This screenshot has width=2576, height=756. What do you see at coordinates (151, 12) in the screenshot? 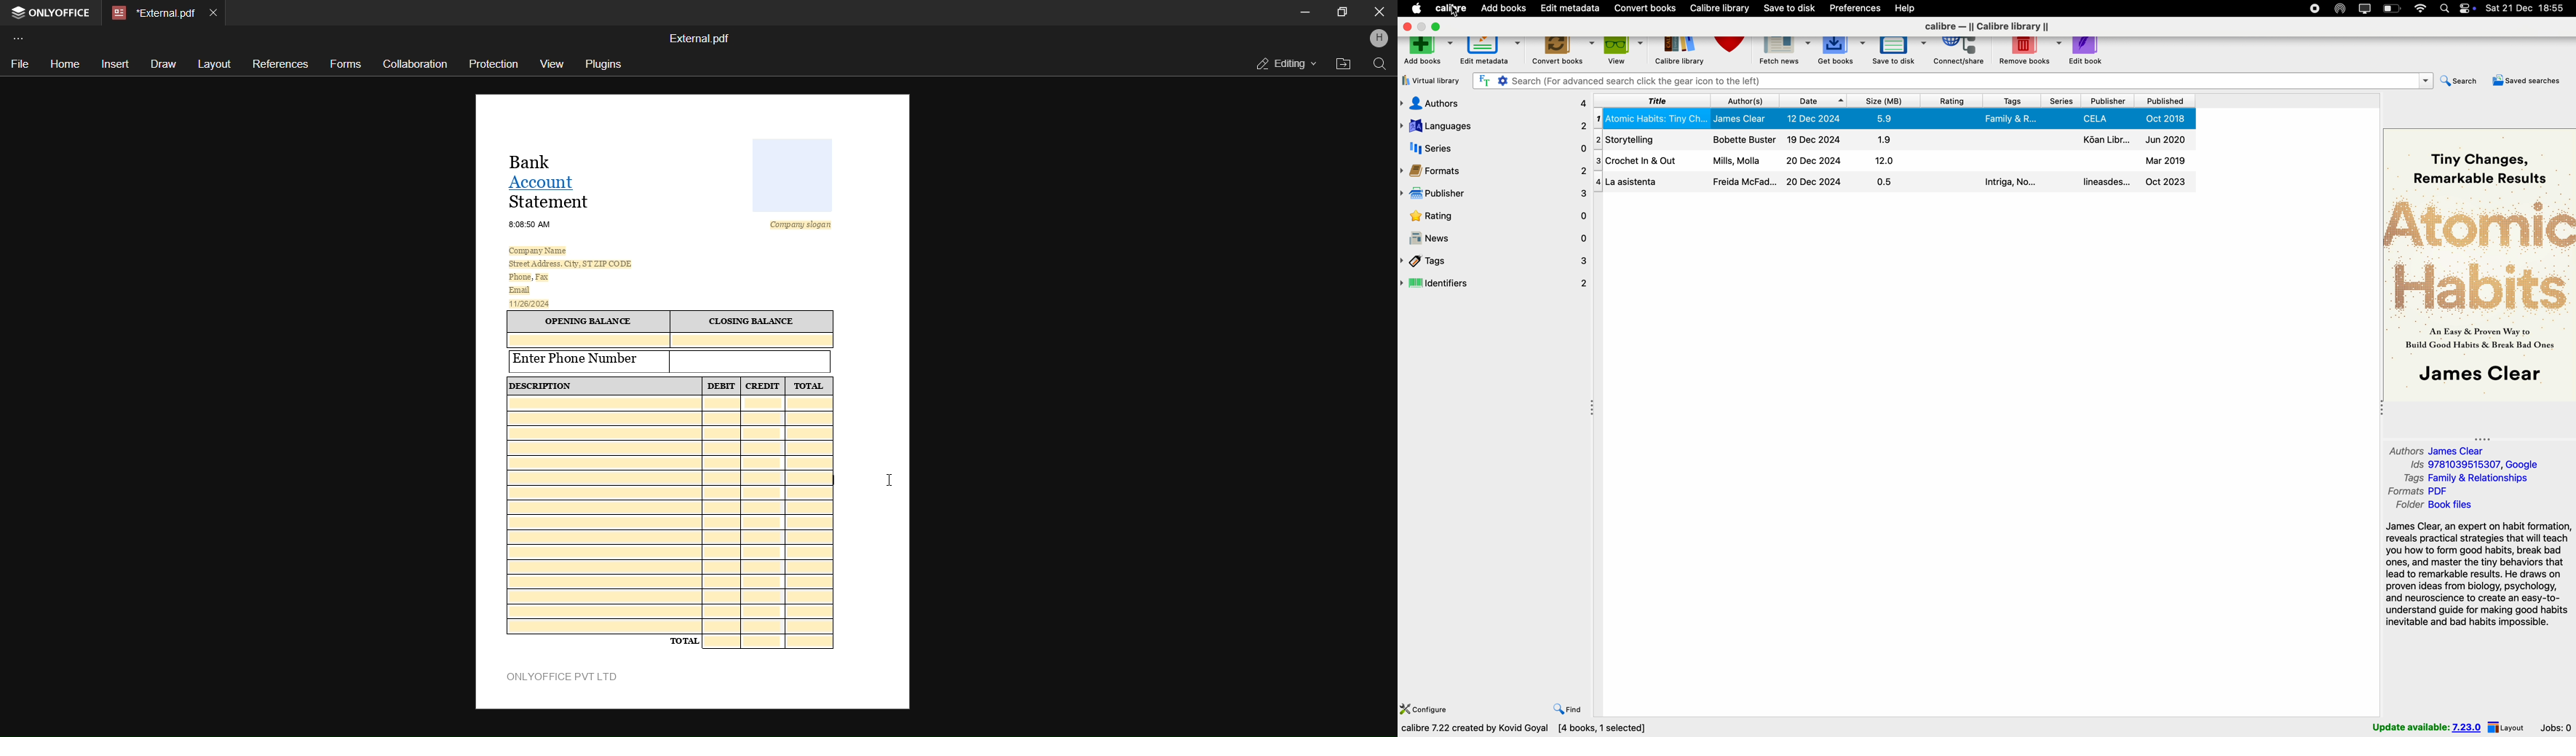
I see `current open tab` at bounding box center [151, 12].